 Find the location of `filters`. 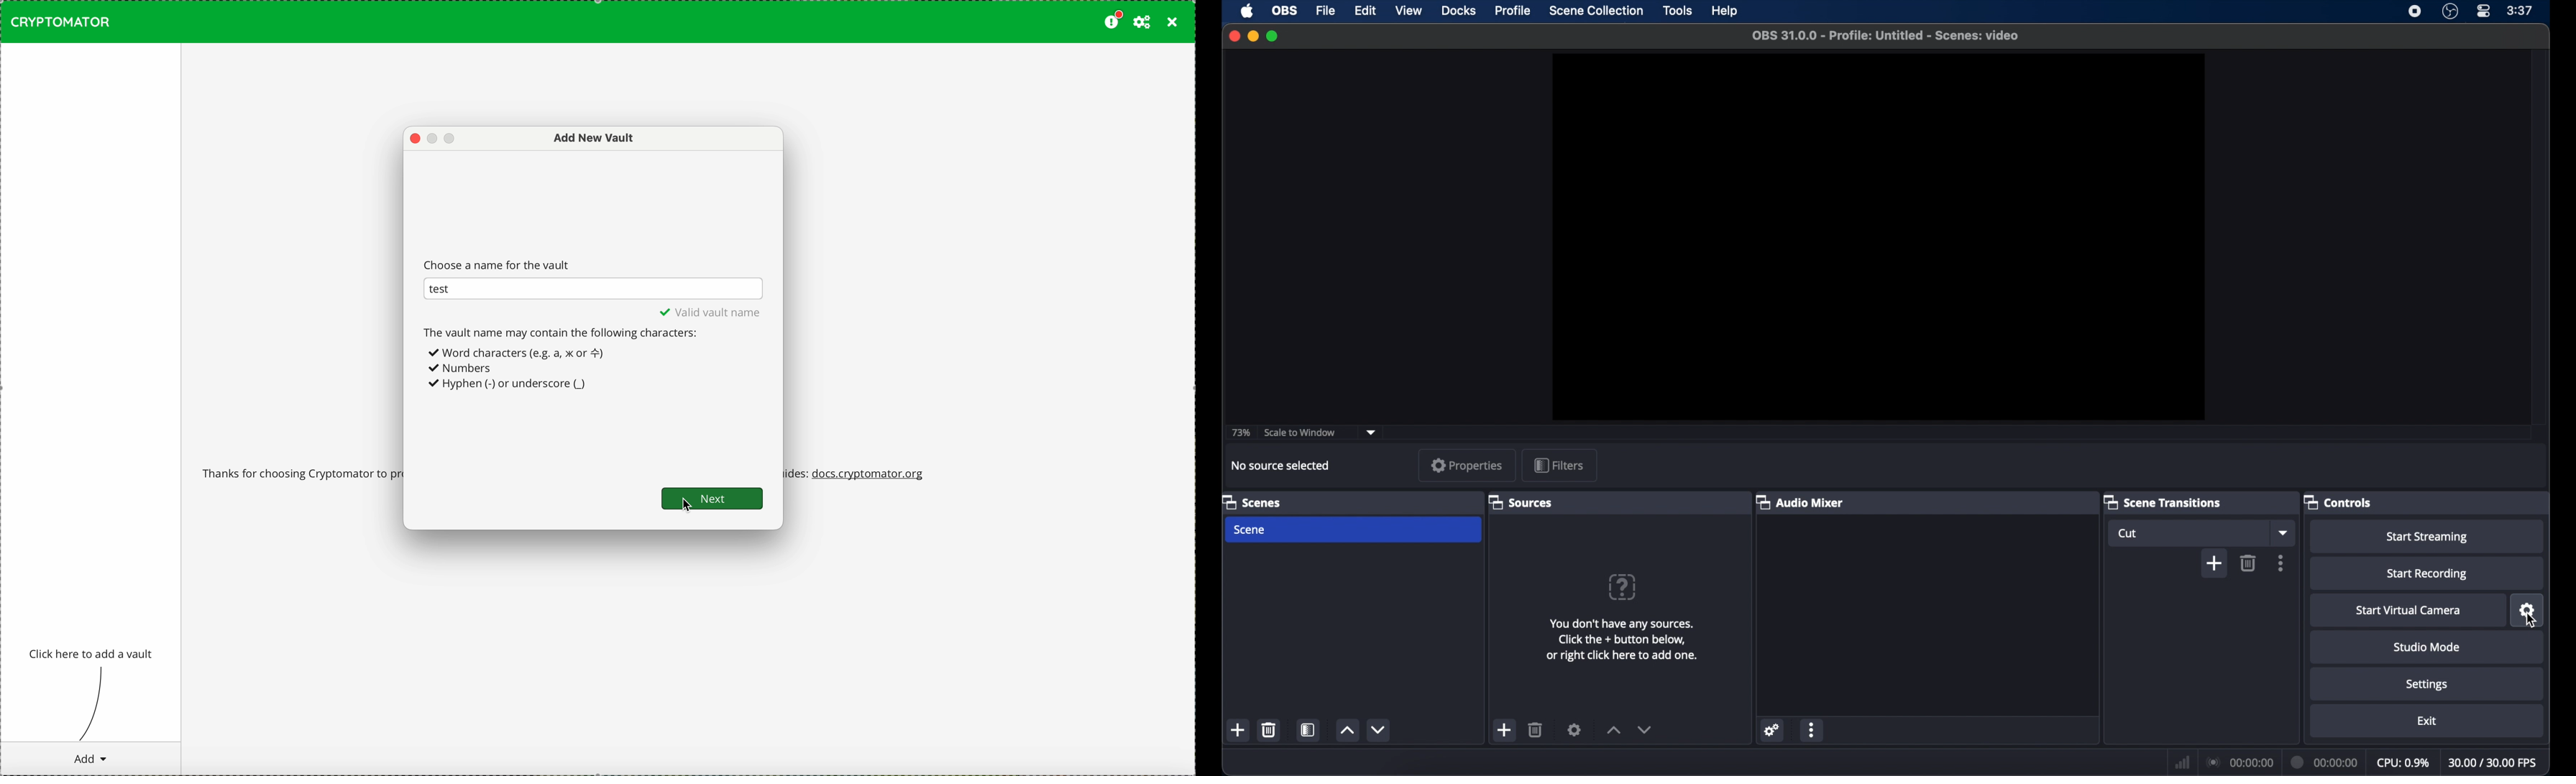

filters is located at coordinates (1558, 464).